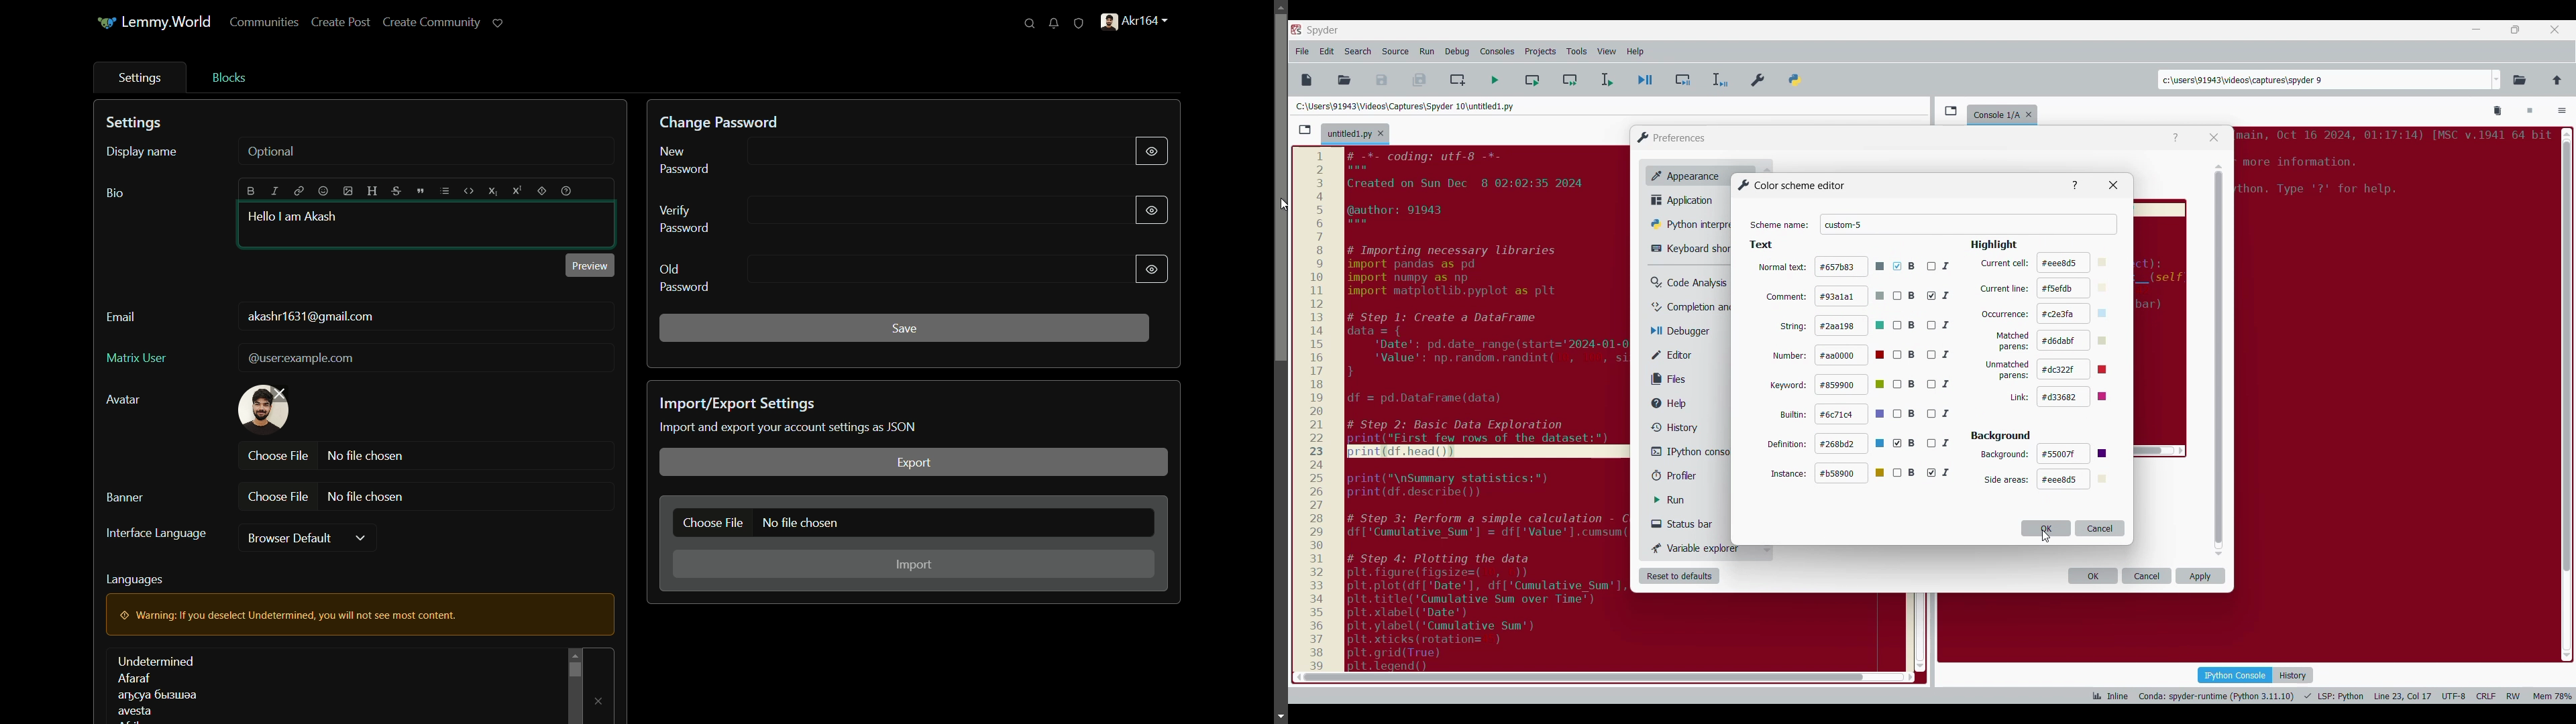 This screenshot has width=2576, height=728. What do you see at coordinates (492, 192) in the screenshot?
I see `subscript` at bounding box center [492, 192].